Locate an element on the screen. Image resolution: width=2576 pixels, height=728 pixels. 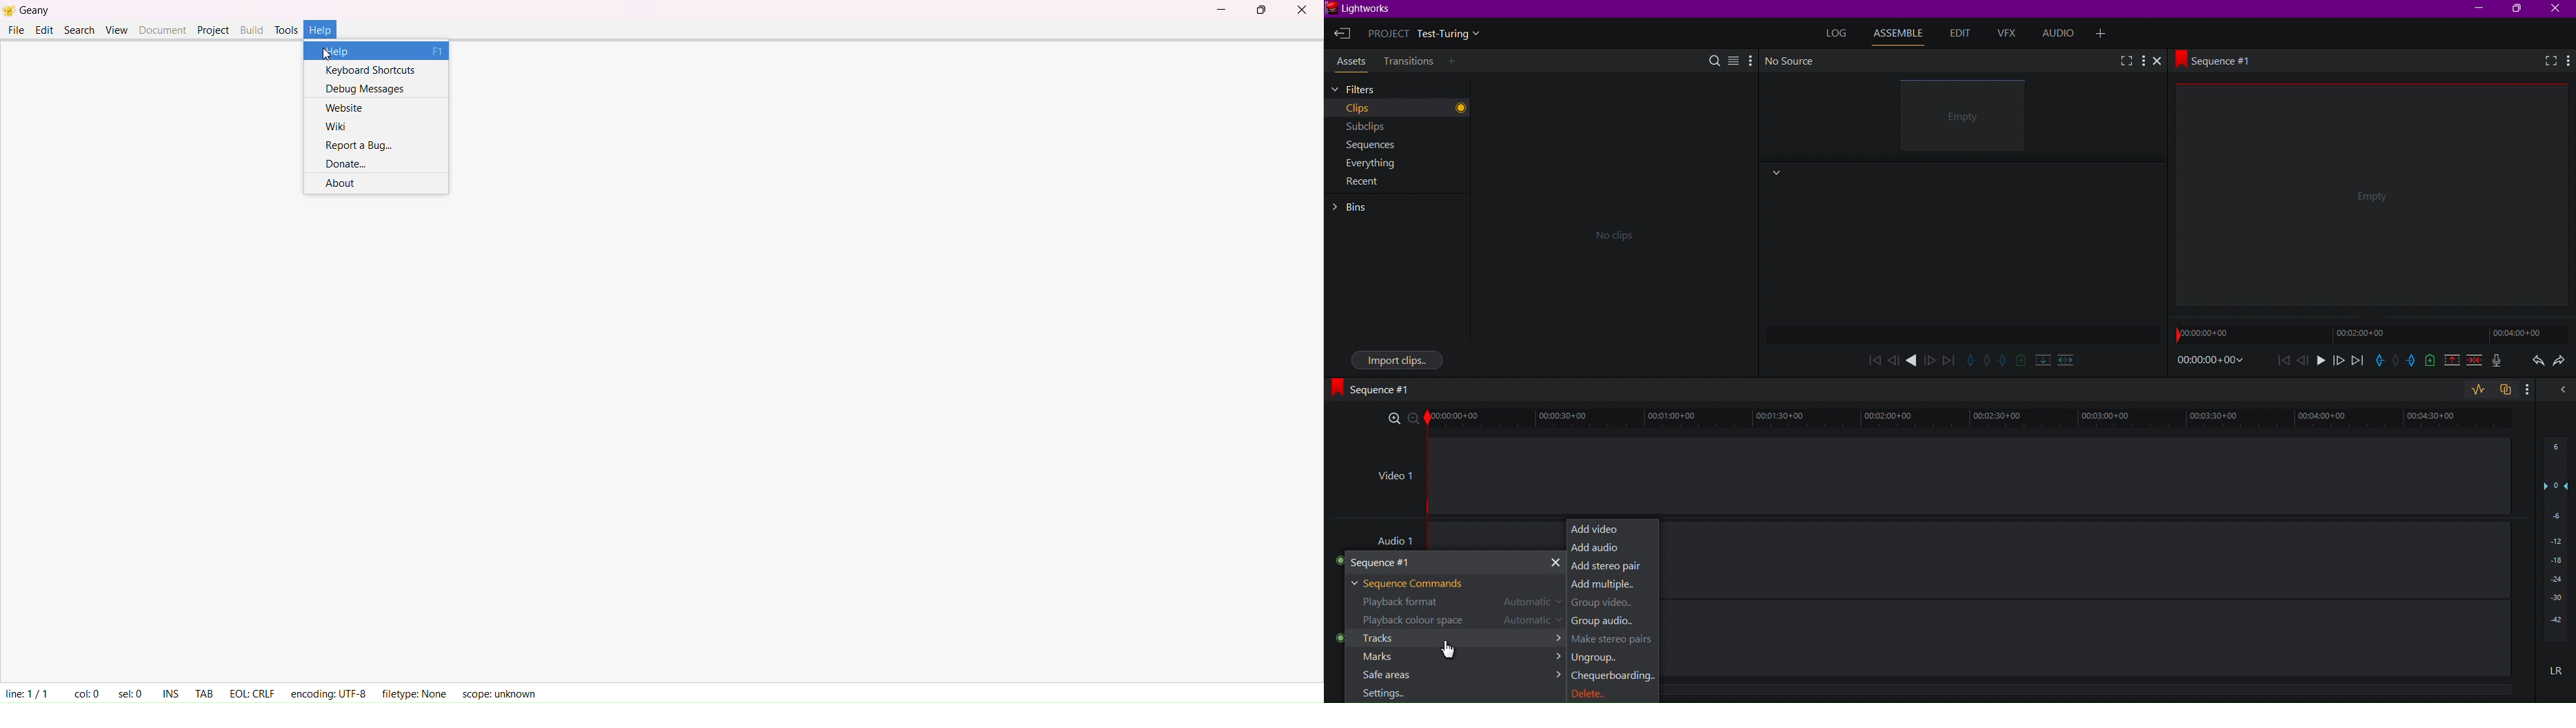
Sequence View is located at coordinates (2374, 200).